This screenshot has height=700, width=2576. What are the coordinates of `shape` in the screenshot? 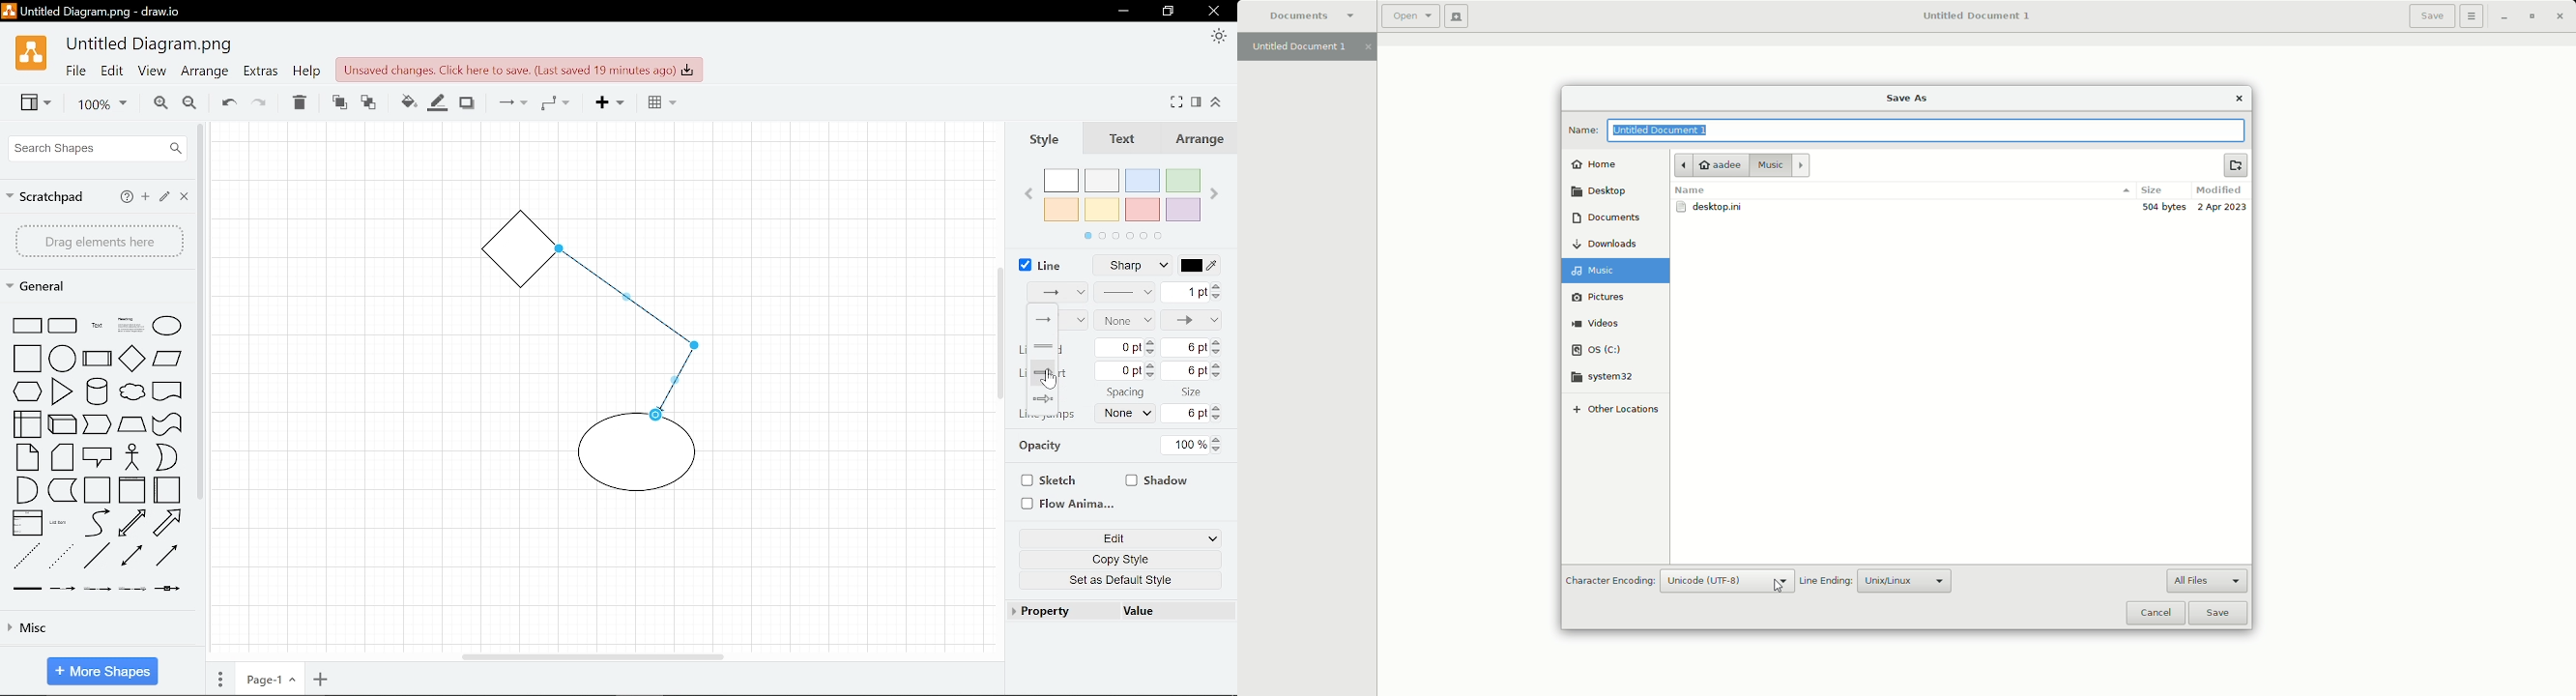 It's located at (132, 358).